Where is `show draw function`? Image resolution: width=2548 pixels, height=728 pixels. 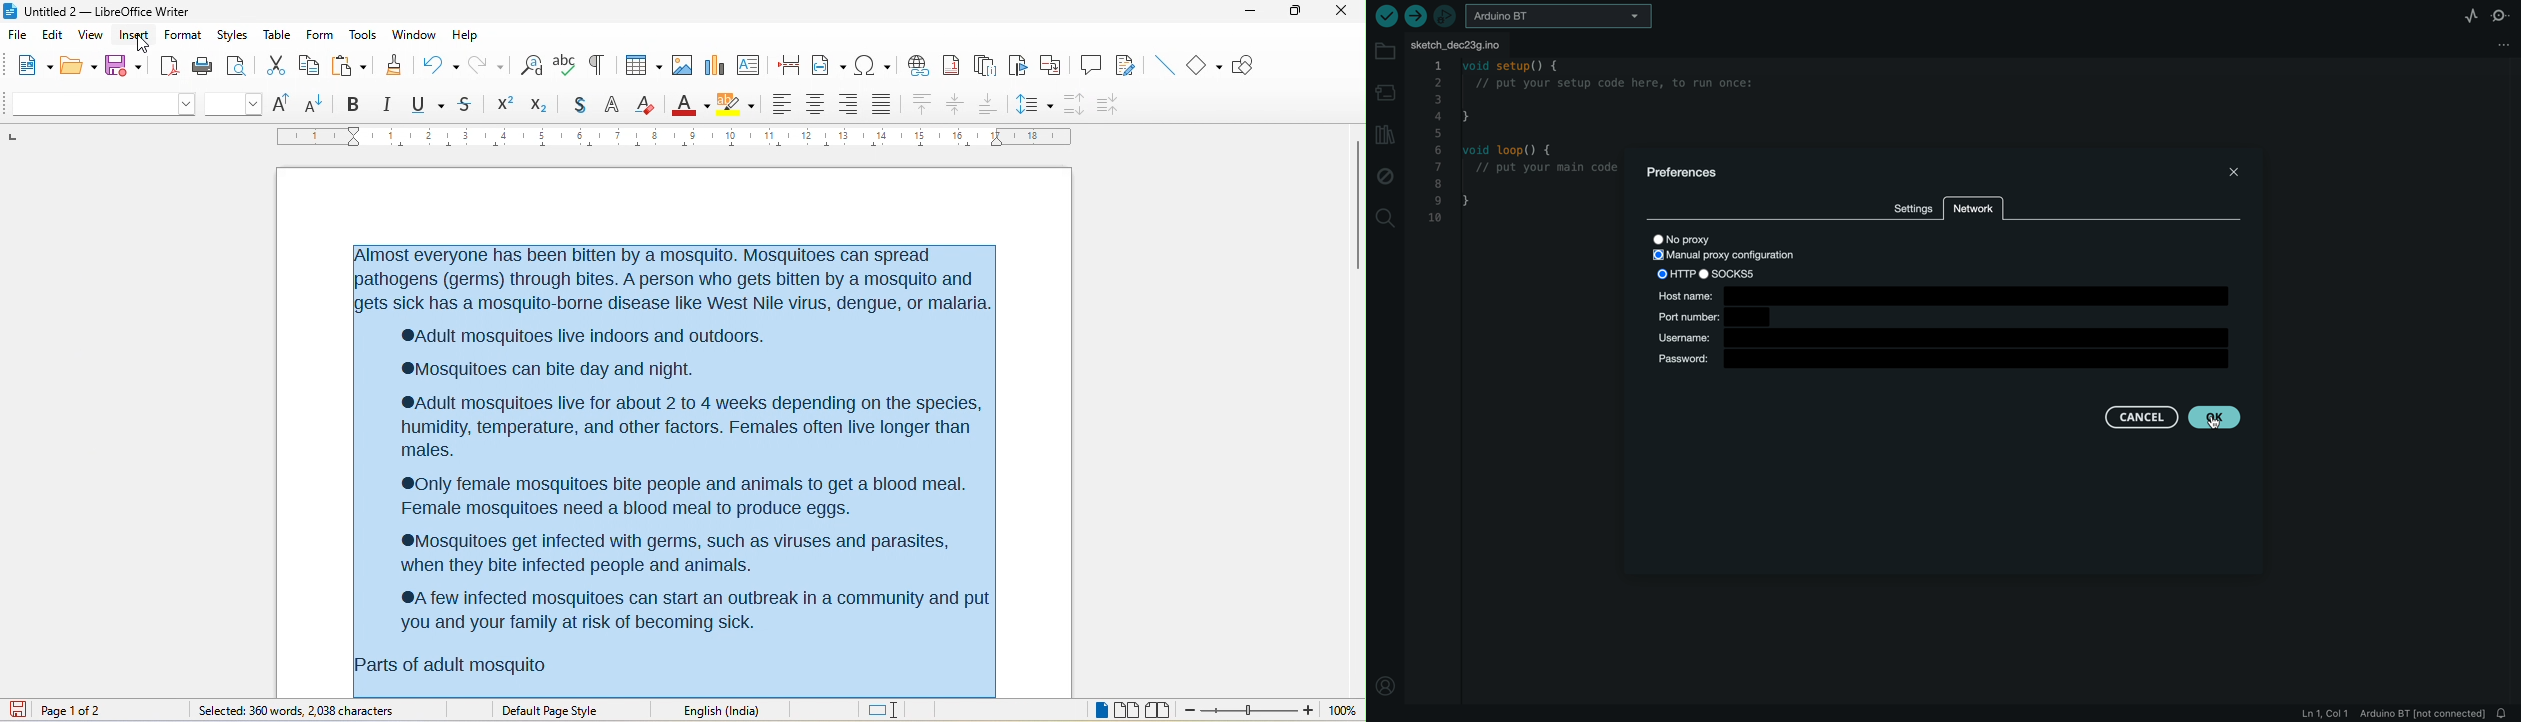
show draw function is located at coordinates (1244, 65).